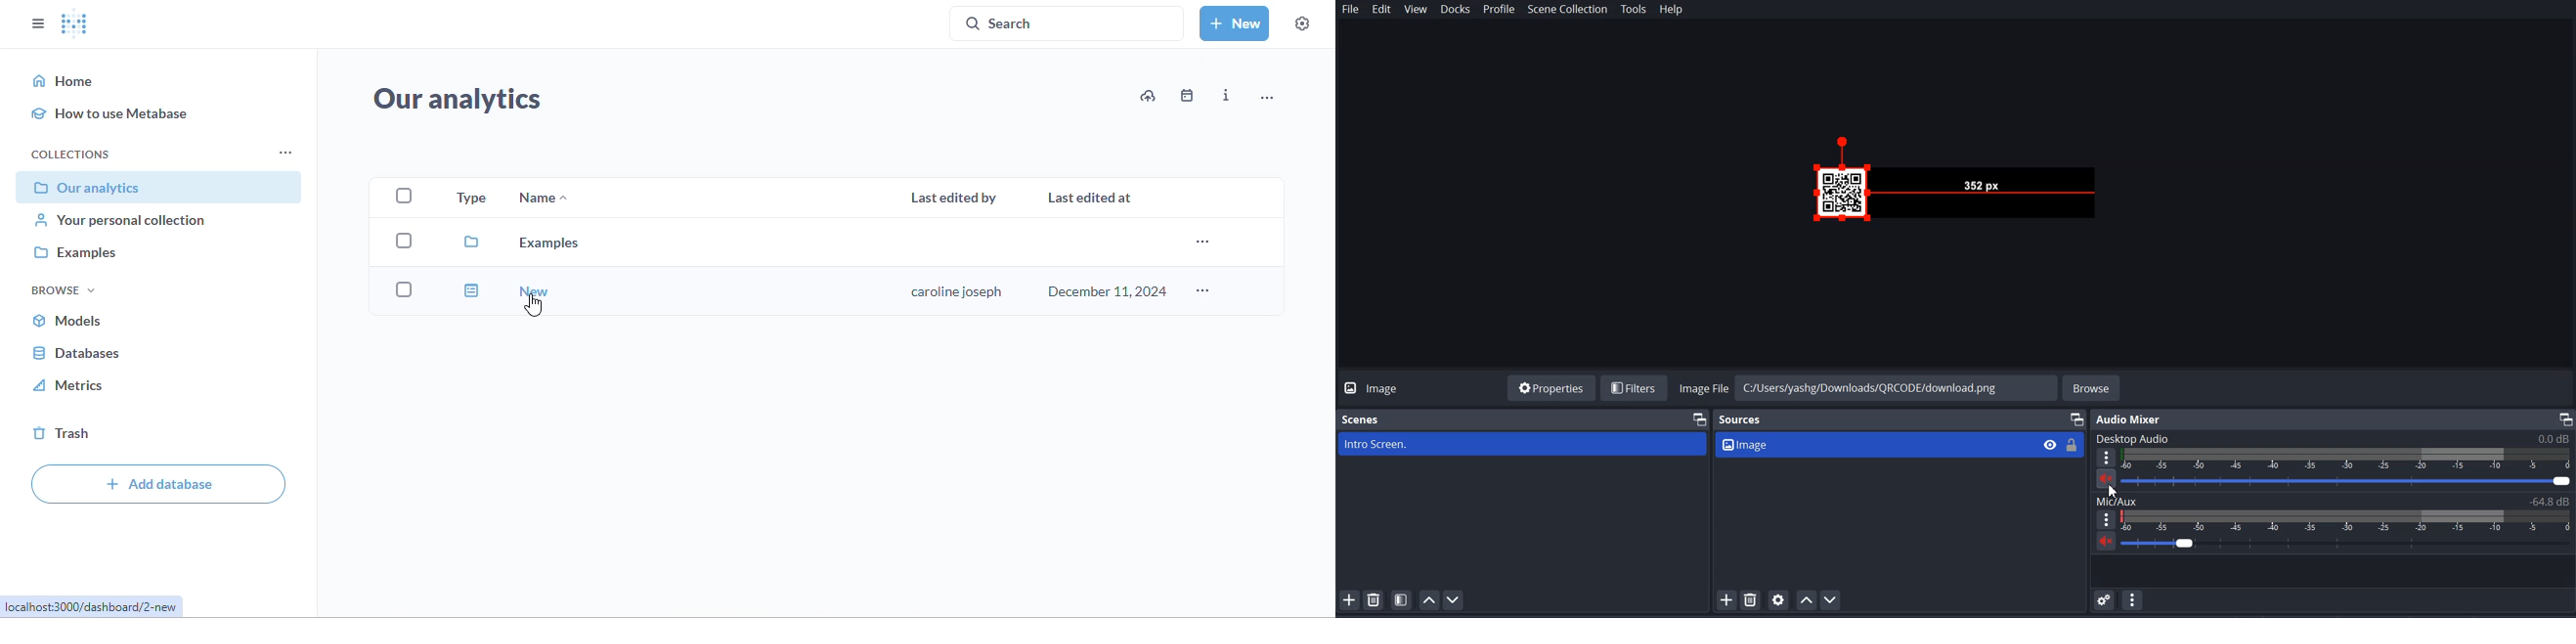 This screenshot has height=644, width=2576. What do you see at coordinates (2093, 388) in the screenshot?
I see `Browse` at bounding box center [2093, 388].